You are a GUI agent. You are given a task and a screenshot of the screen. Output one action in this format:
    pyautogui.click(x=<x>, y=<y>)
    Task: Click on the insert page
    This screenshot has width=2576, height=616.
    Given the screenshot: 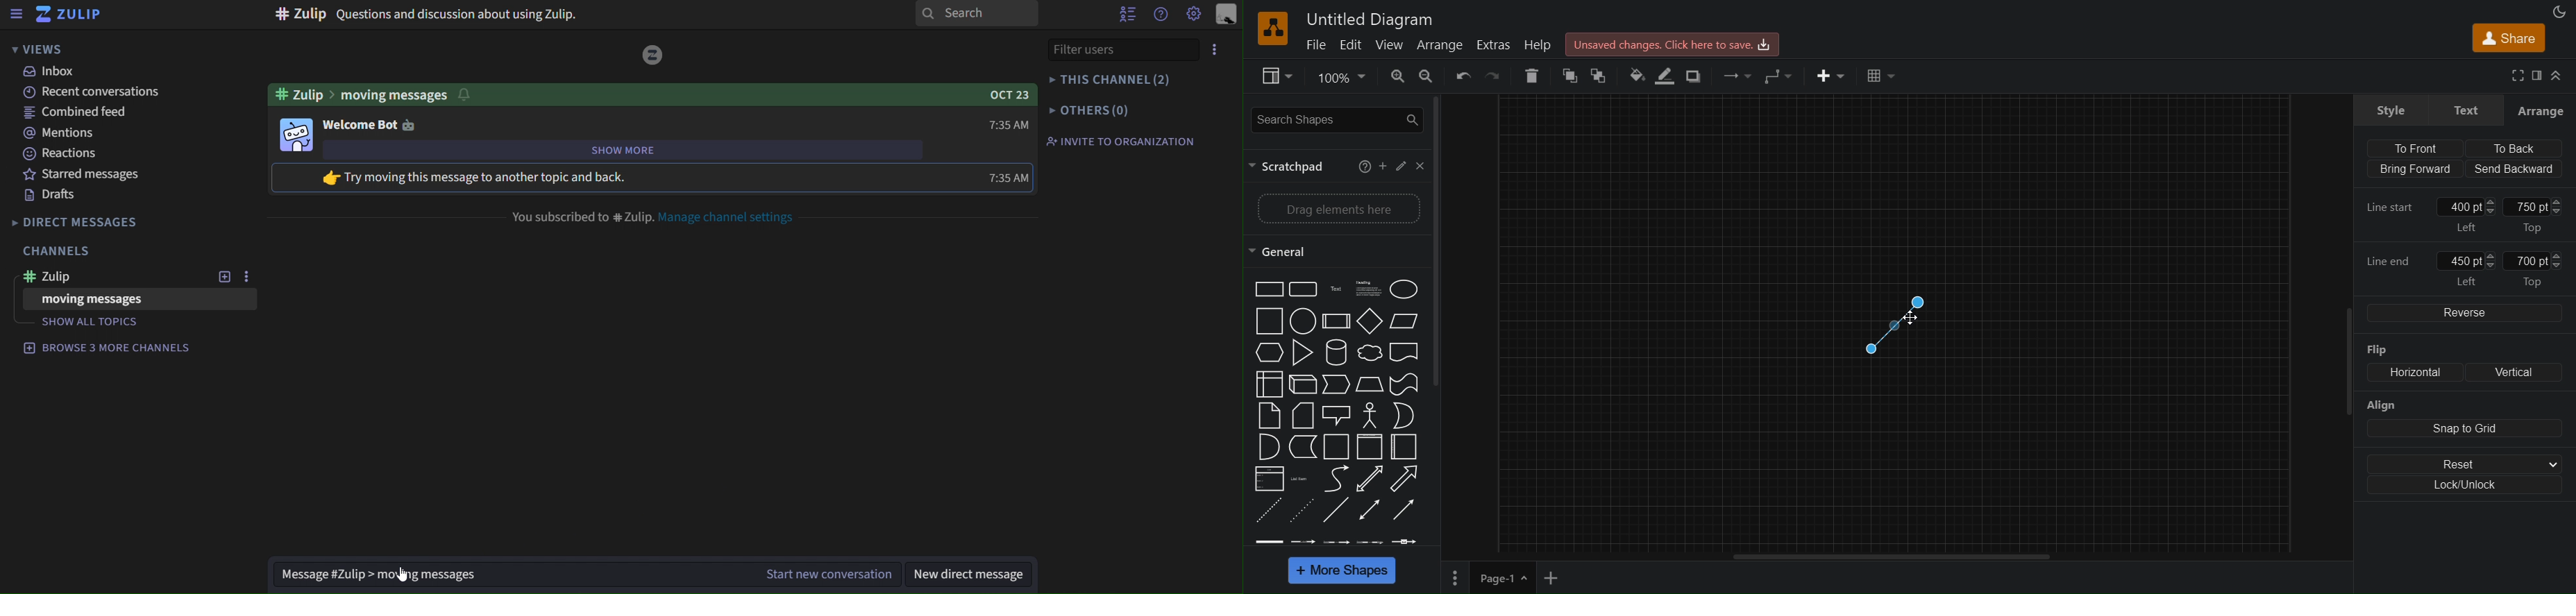 What is the action you would take?
    pyautogui.click(x=1554, y=579)
    